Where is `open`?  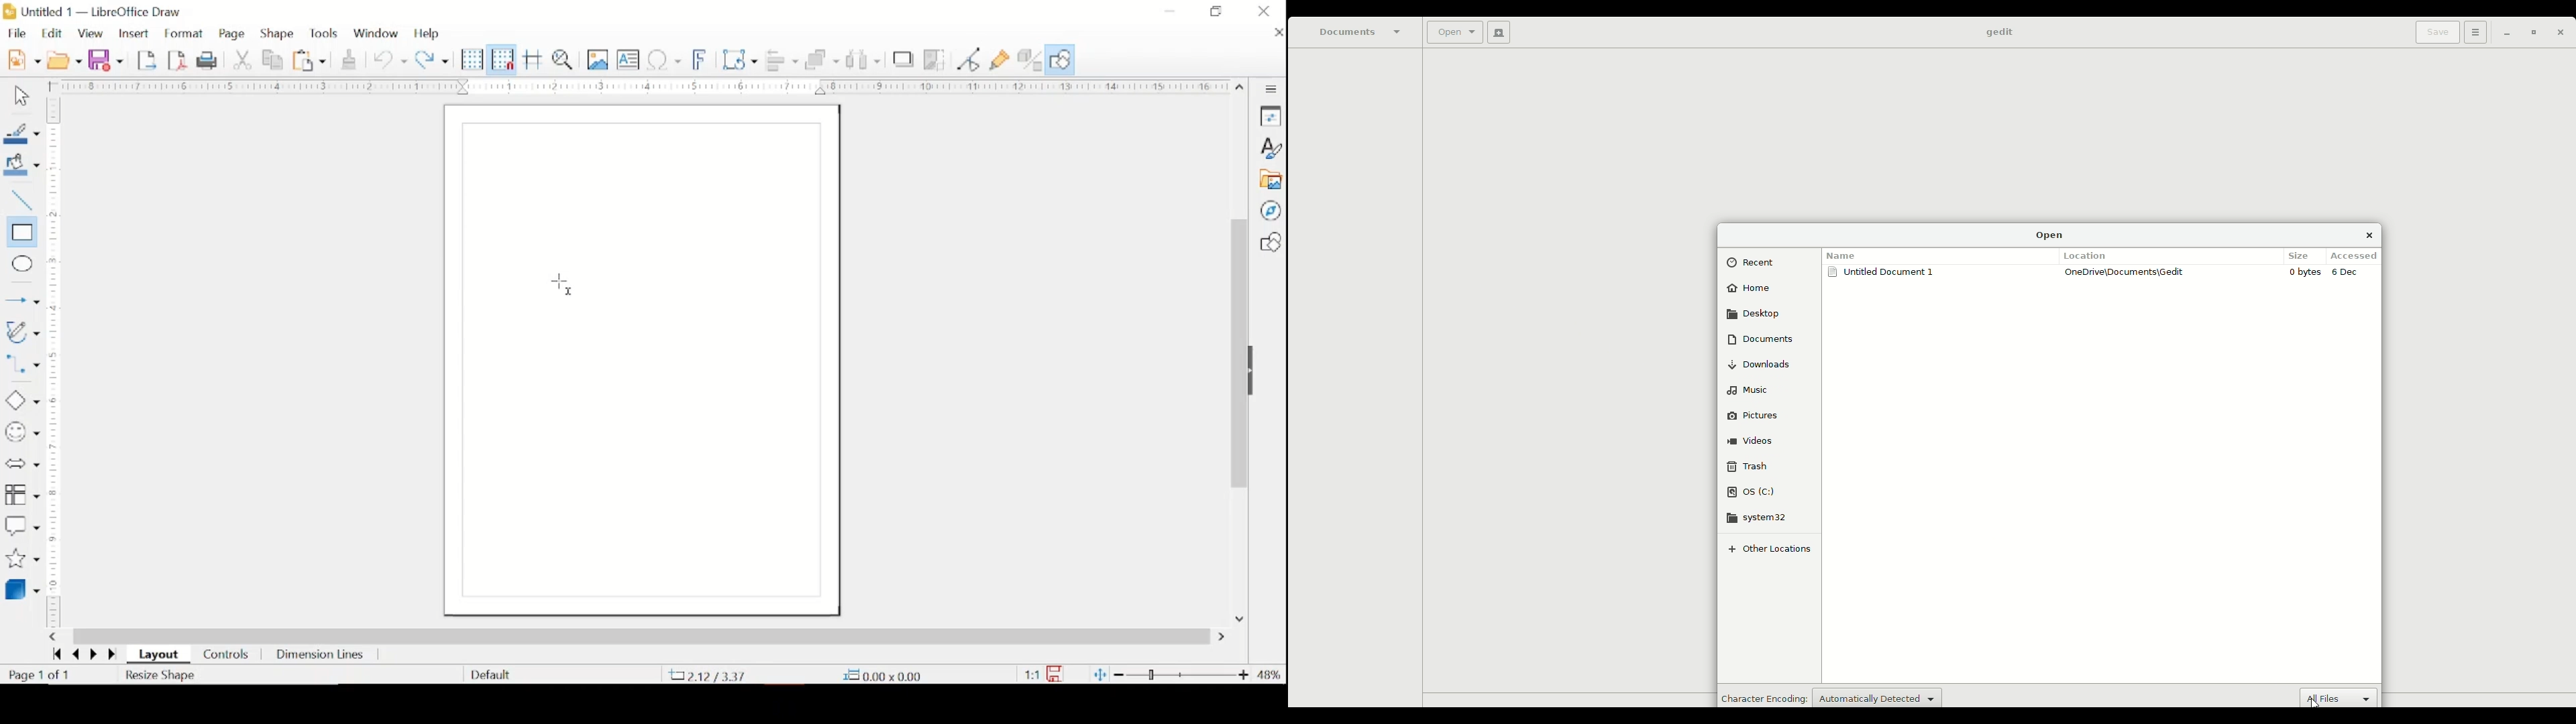
open is located at coordinates (64, 59).